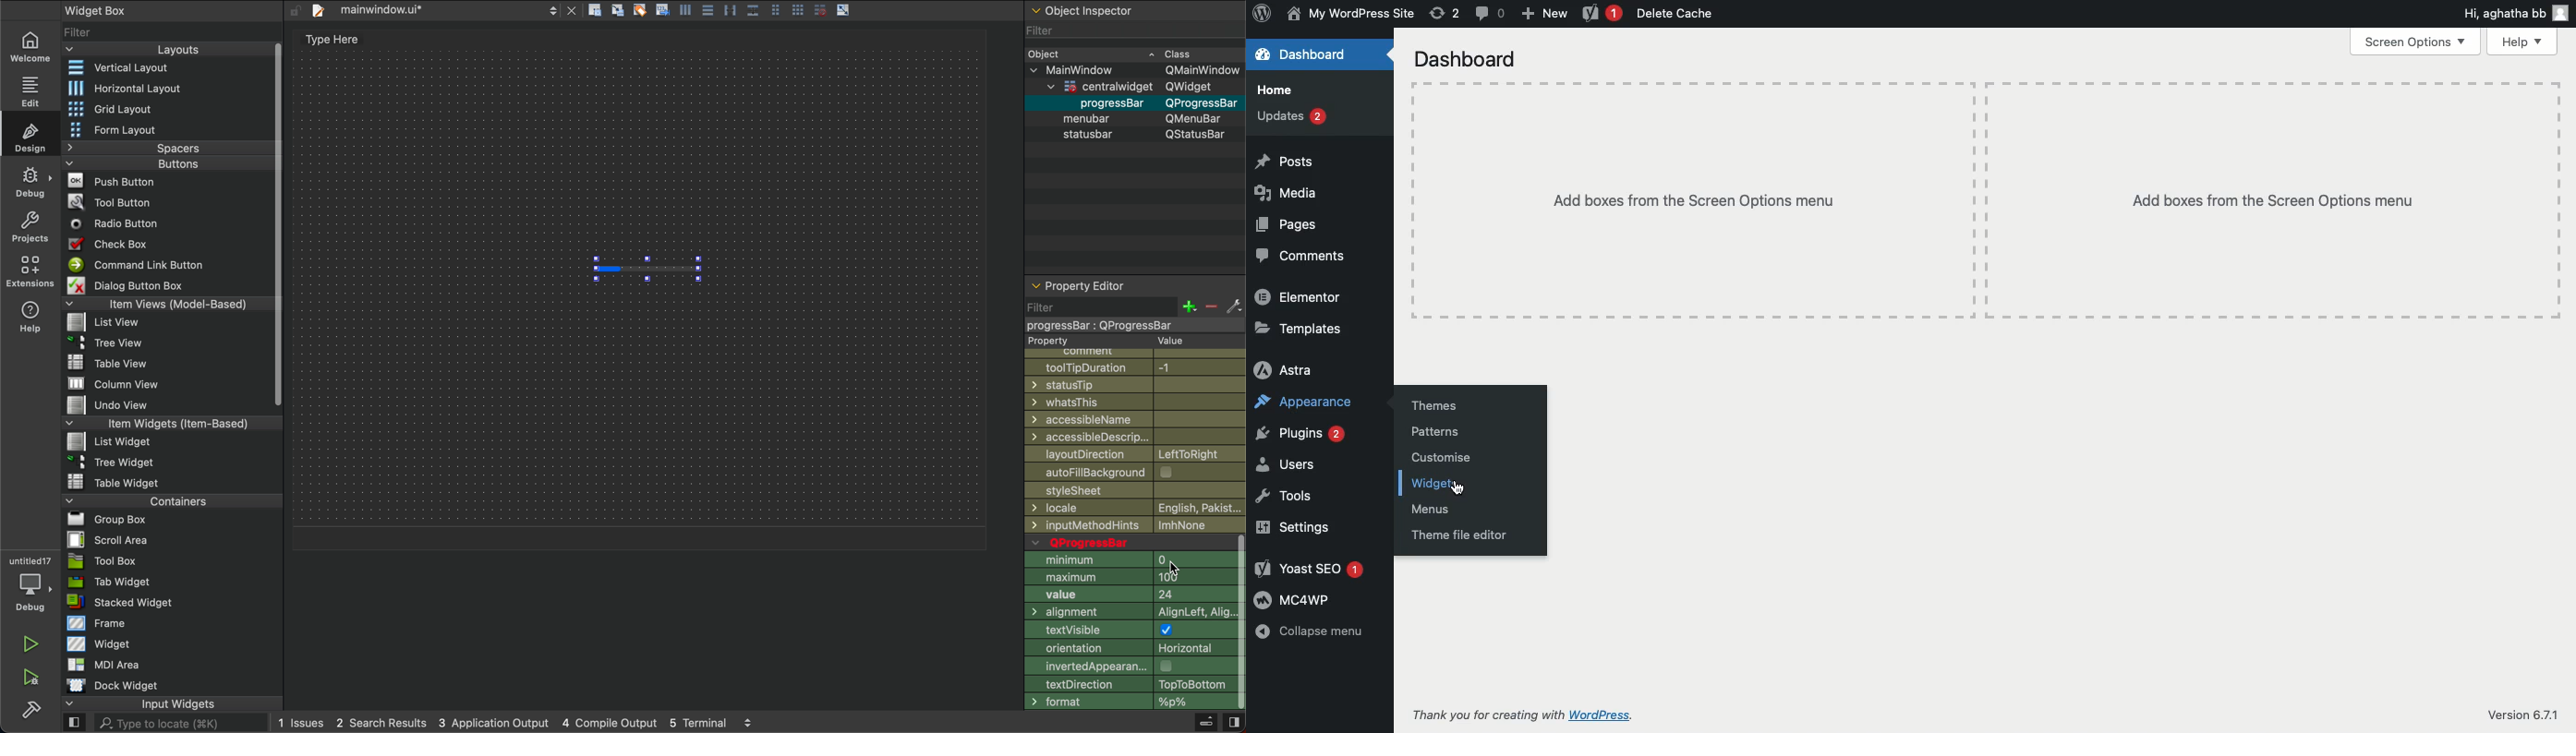  Describe the element at coordinates (102, 519) in the screenshot. I see `File` at that location.